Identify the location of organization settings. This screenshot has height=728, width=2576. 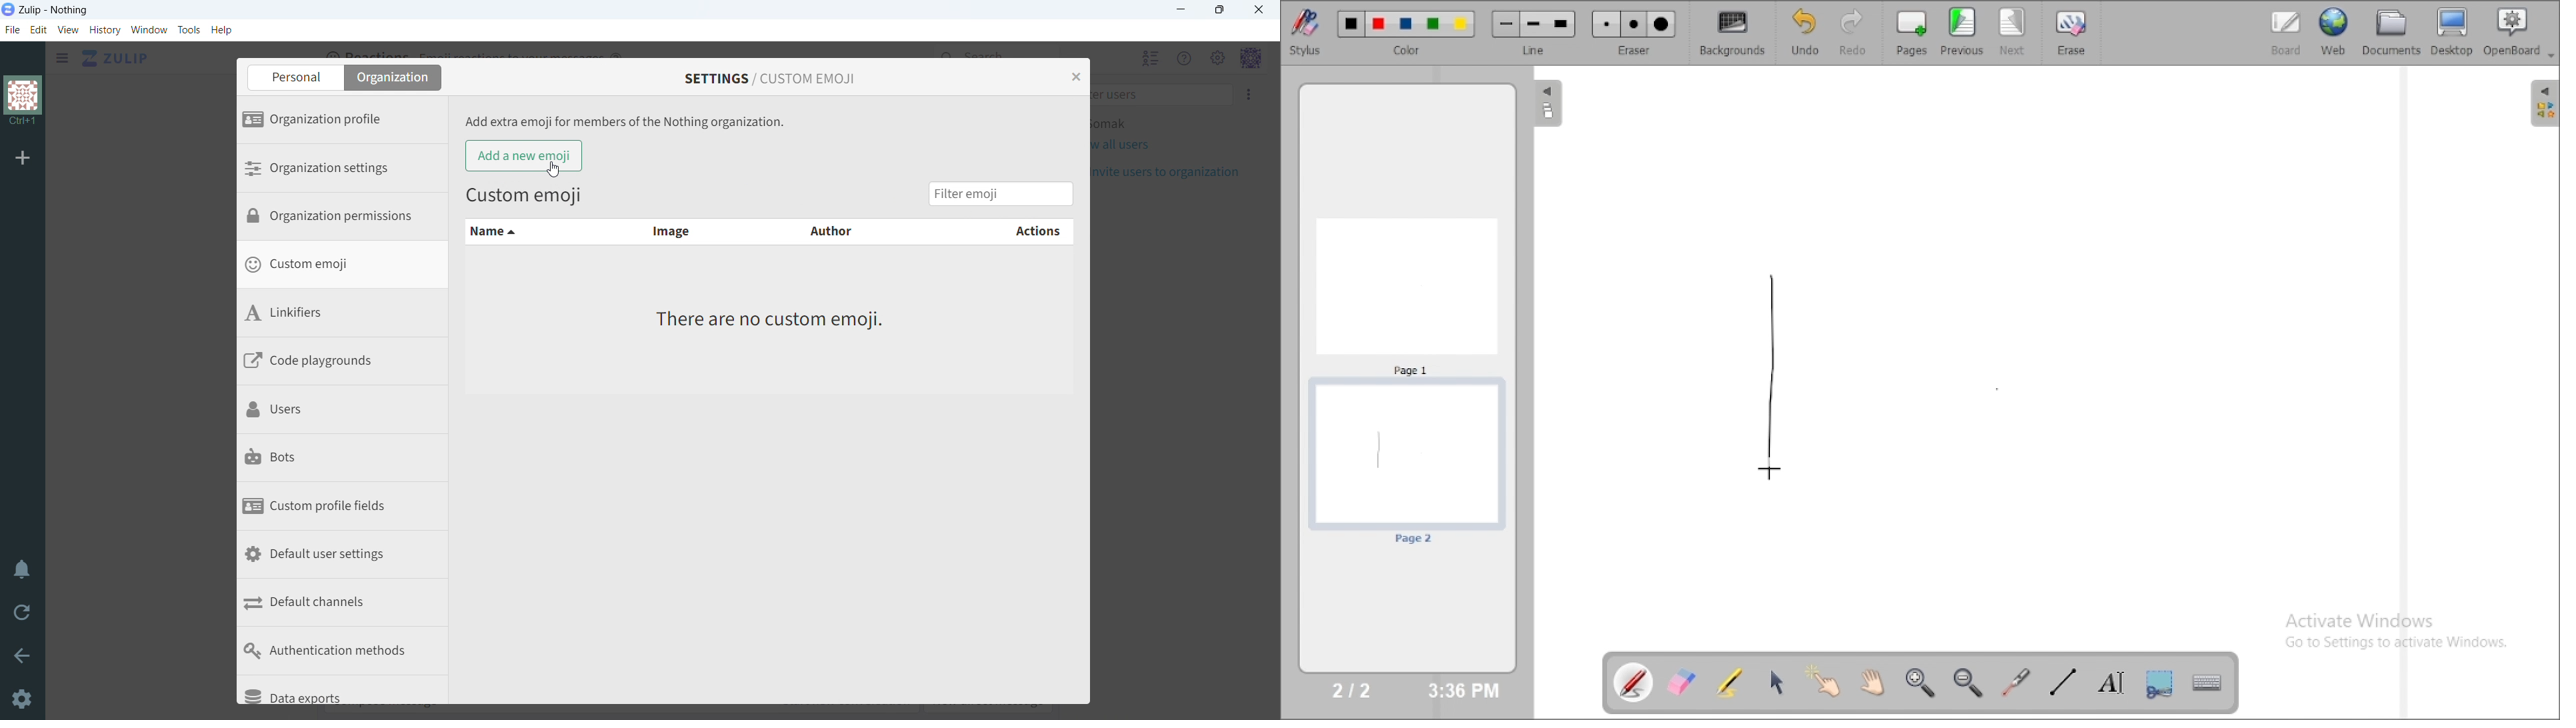
(340, 169).